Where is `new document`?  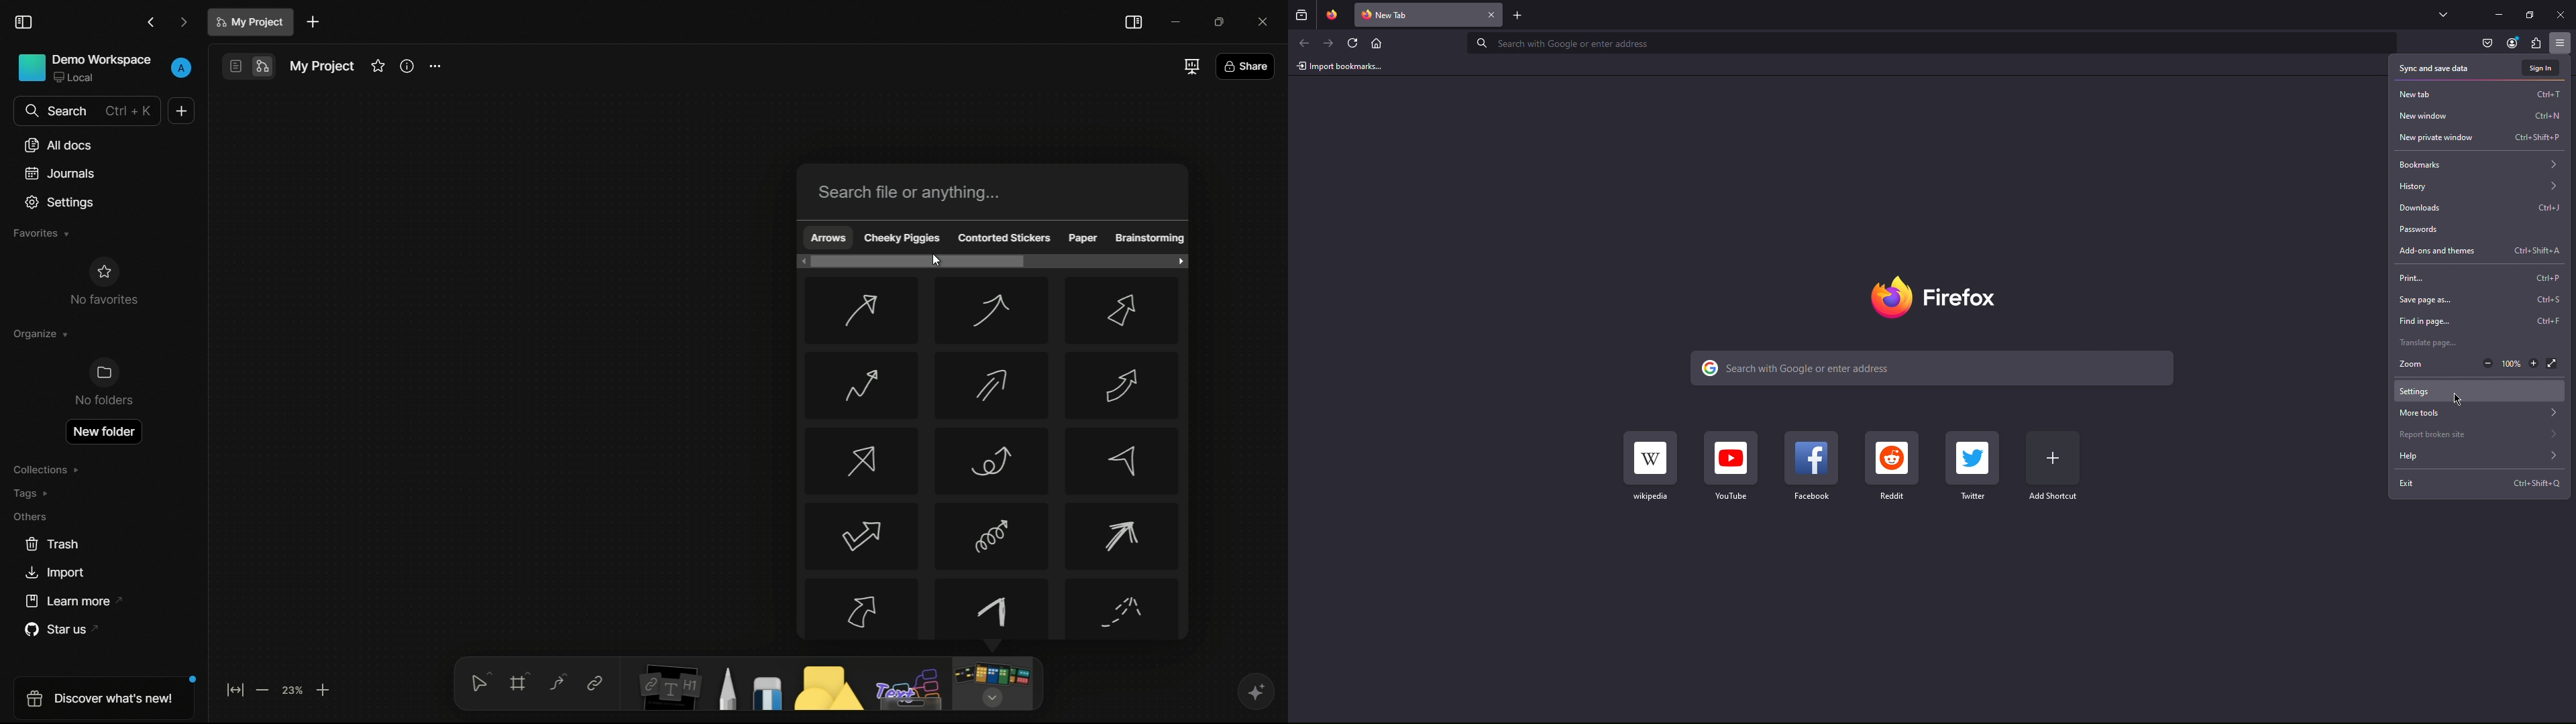
new document is located at coordinates (313, 22).